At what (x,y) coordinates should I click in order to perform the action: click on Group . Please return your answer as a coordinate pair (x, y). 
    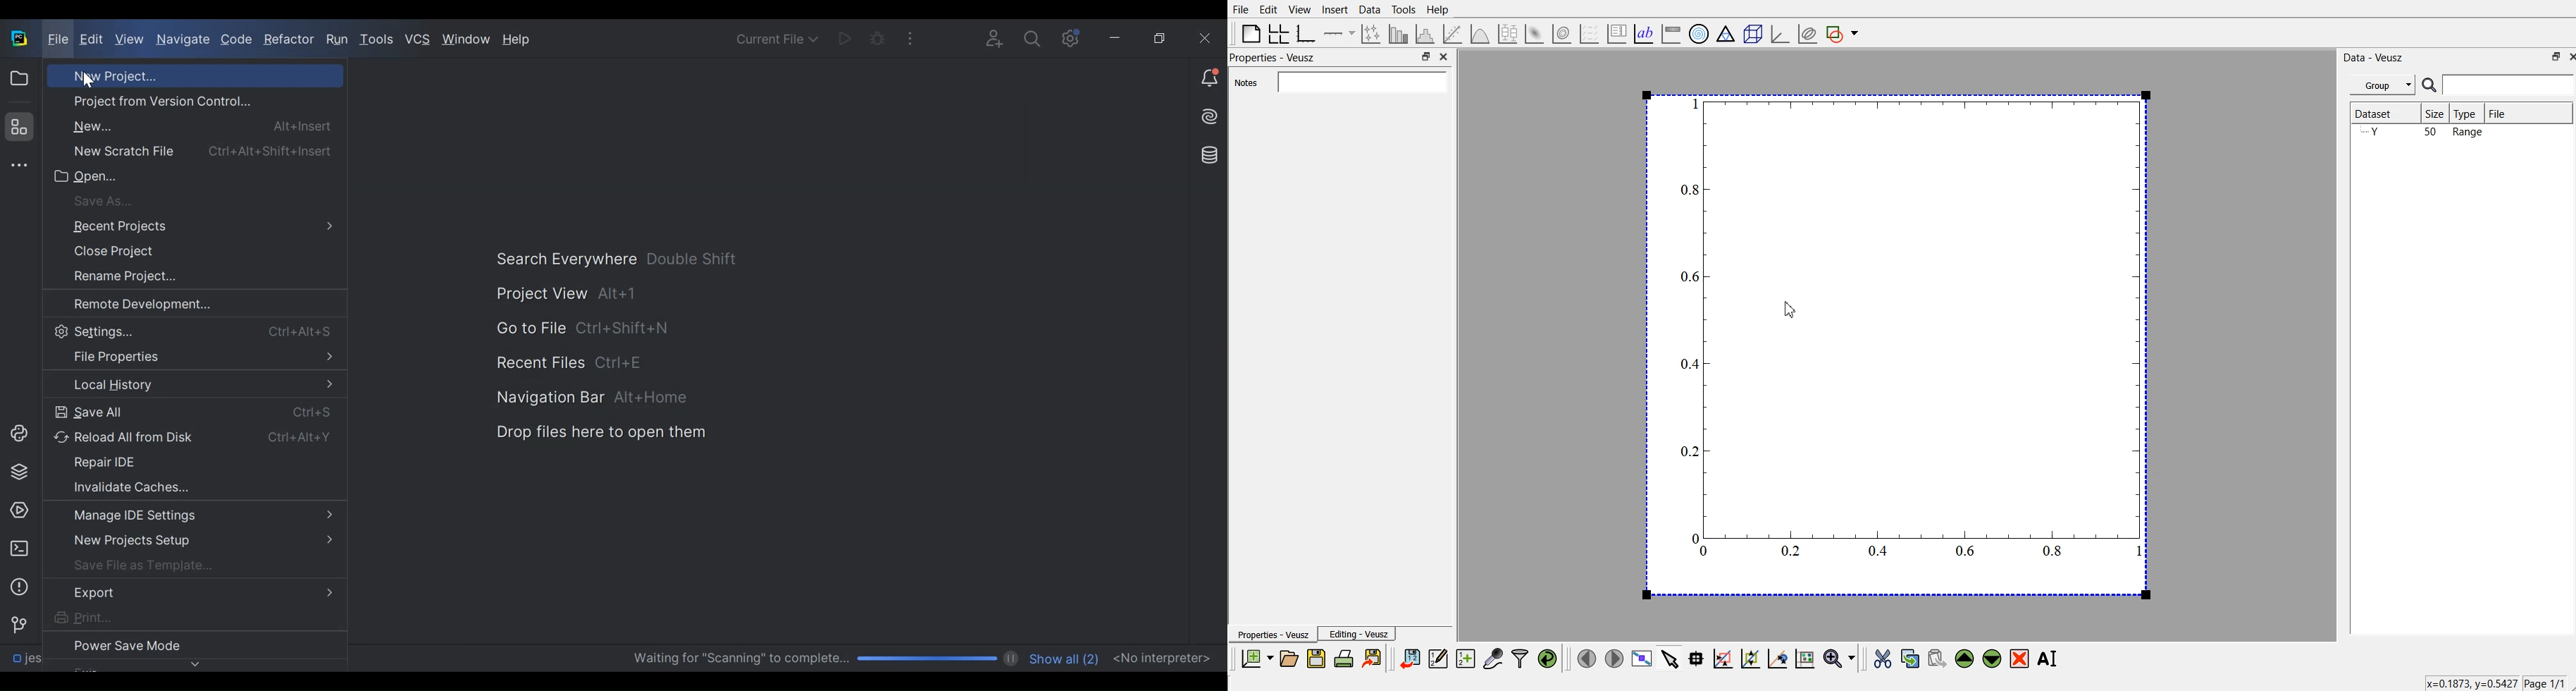
    Looking at the image, I should click on (2384, 85).